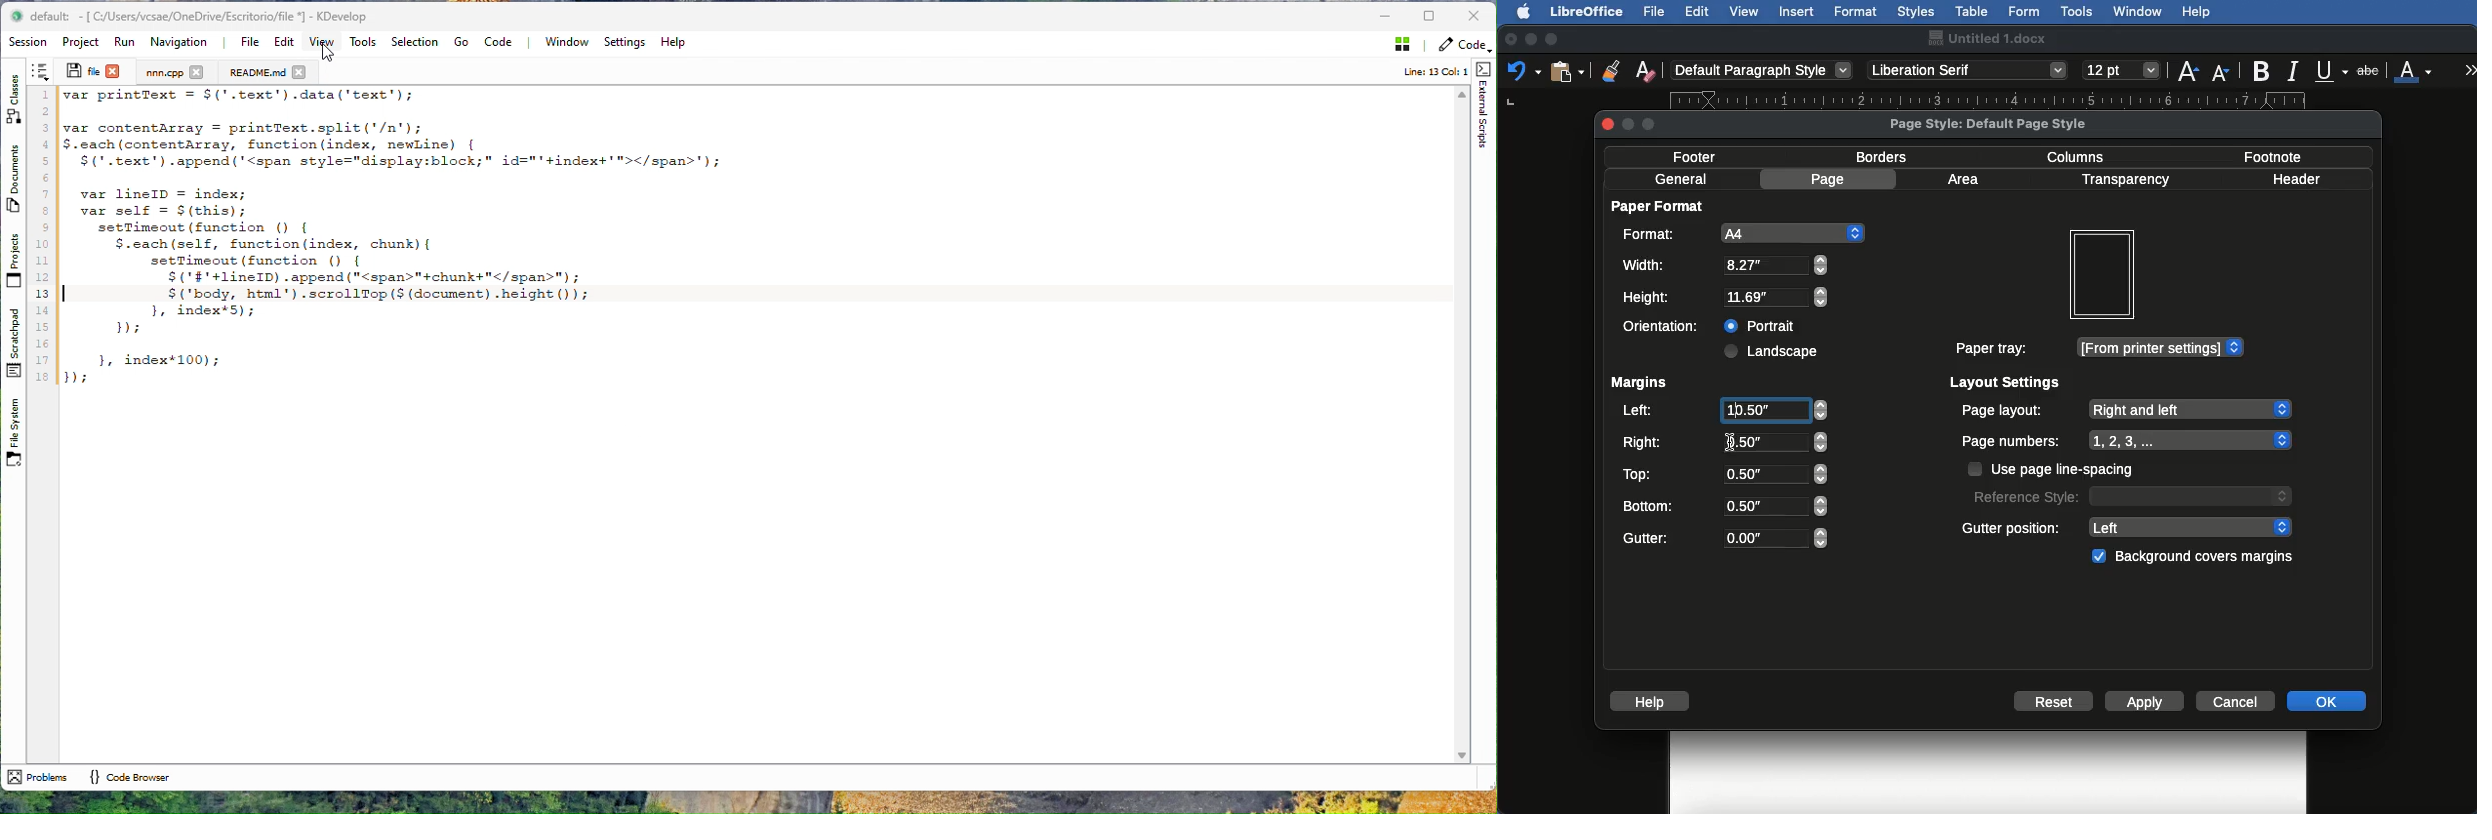 Image resolution: width=2492 pixels, height=840 pixels. I want to click on Top, so click(1722, 474).